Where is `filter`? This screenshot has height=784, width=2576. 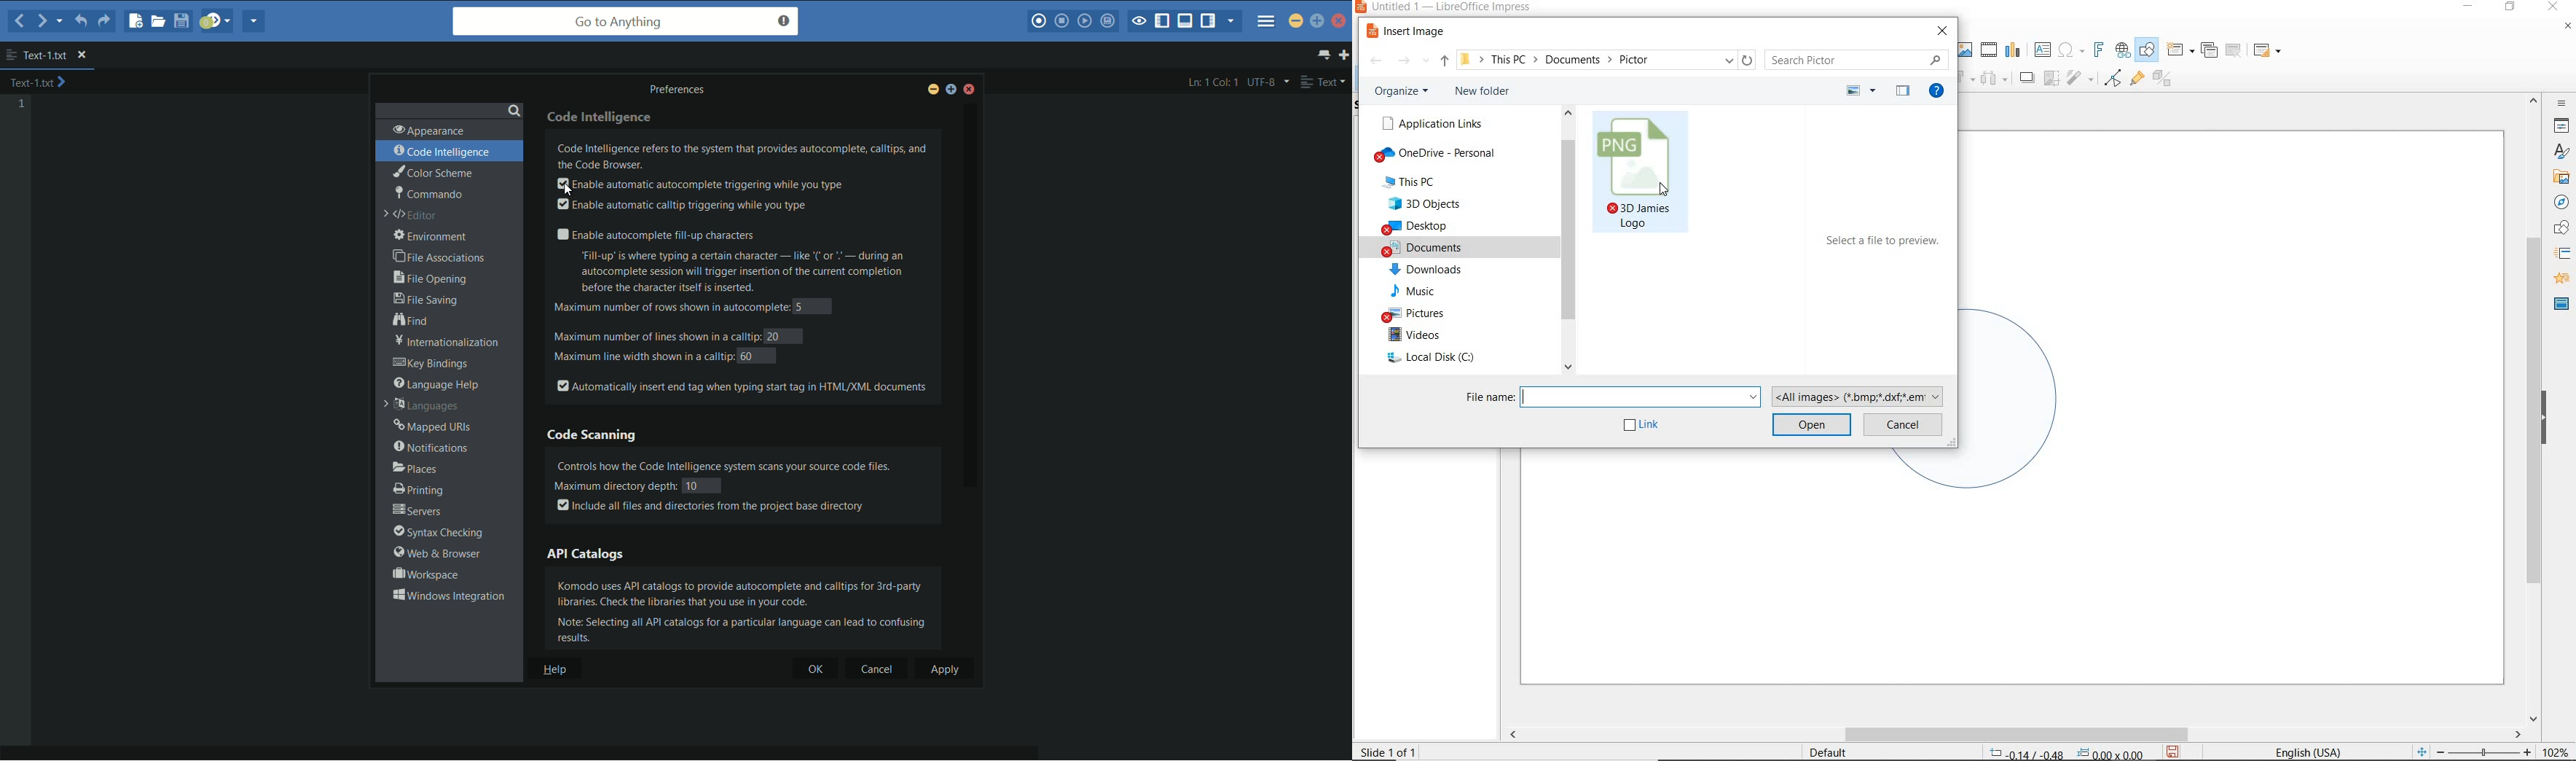 filter is located at coordinates (2081, 76).